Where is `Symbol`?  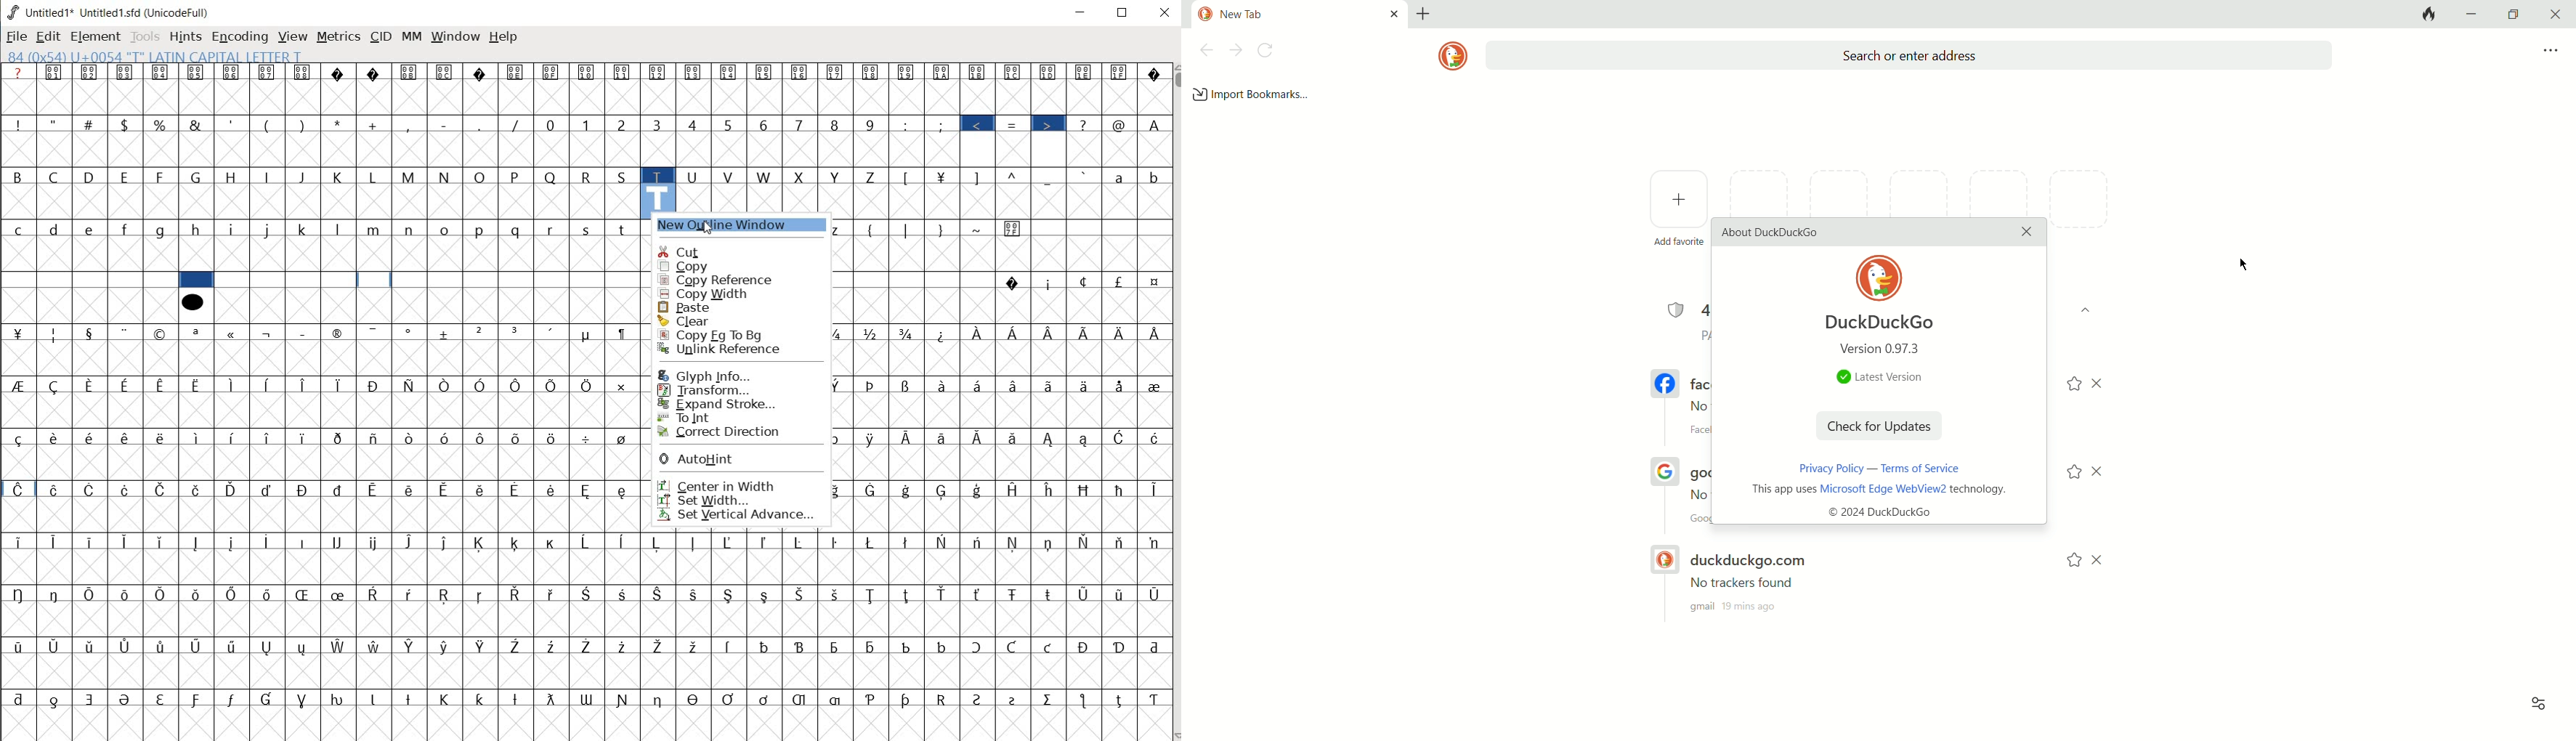
Symbol is located at coordinates (481, 437).